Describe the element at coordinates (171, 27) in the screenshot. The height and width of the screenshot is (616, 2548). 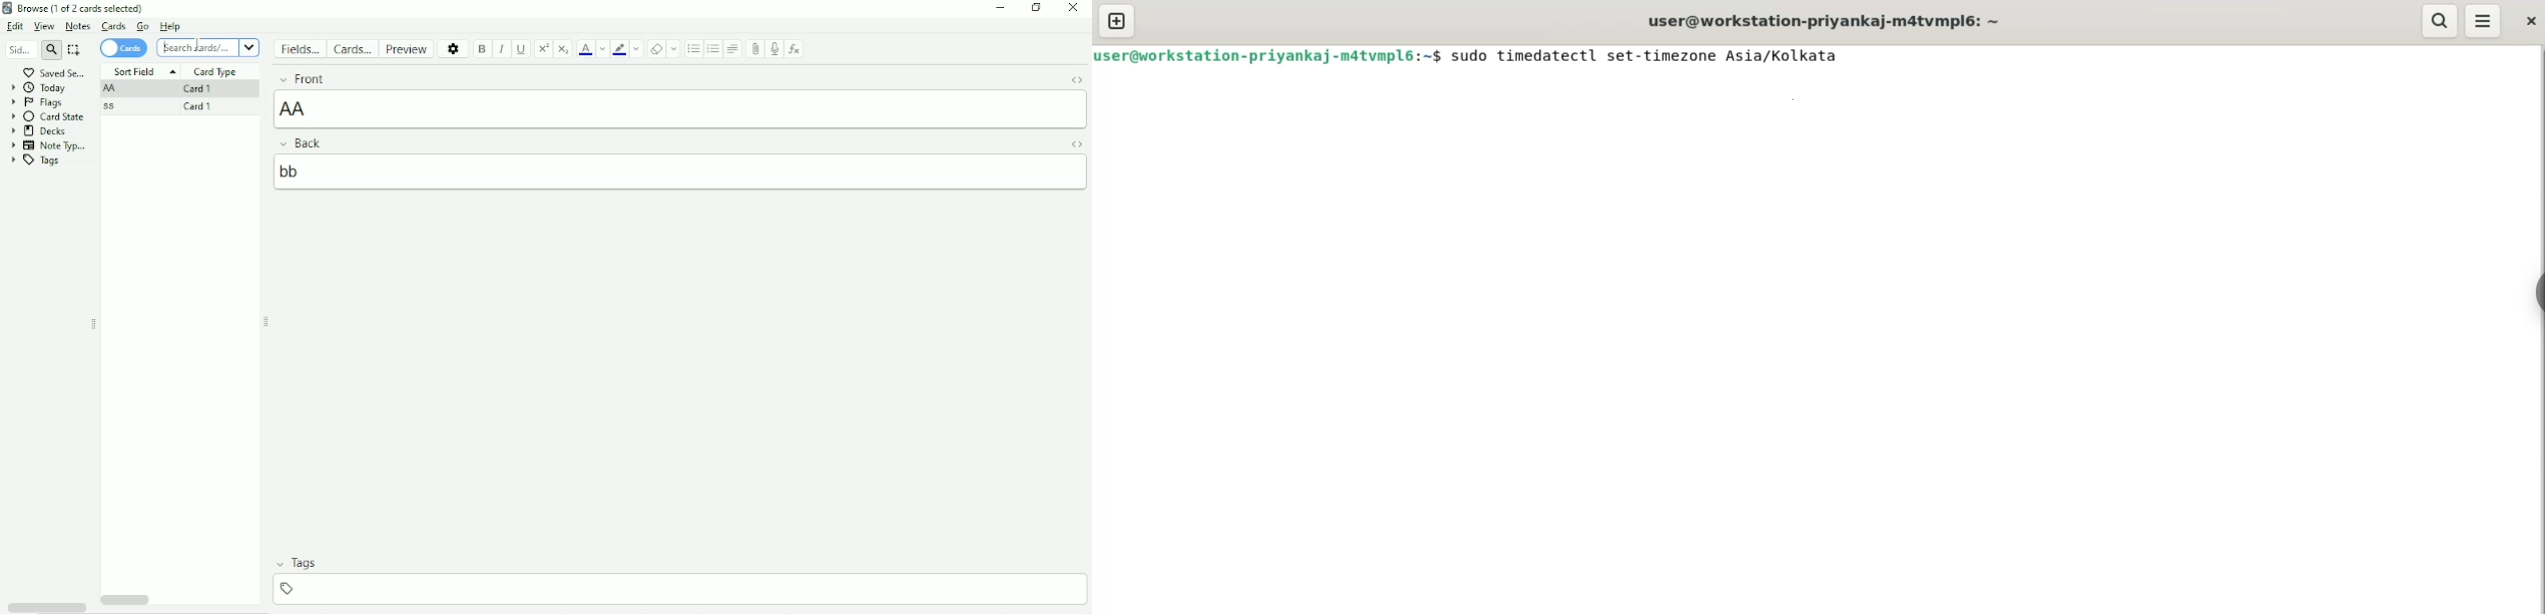
I see `Help` at that location.